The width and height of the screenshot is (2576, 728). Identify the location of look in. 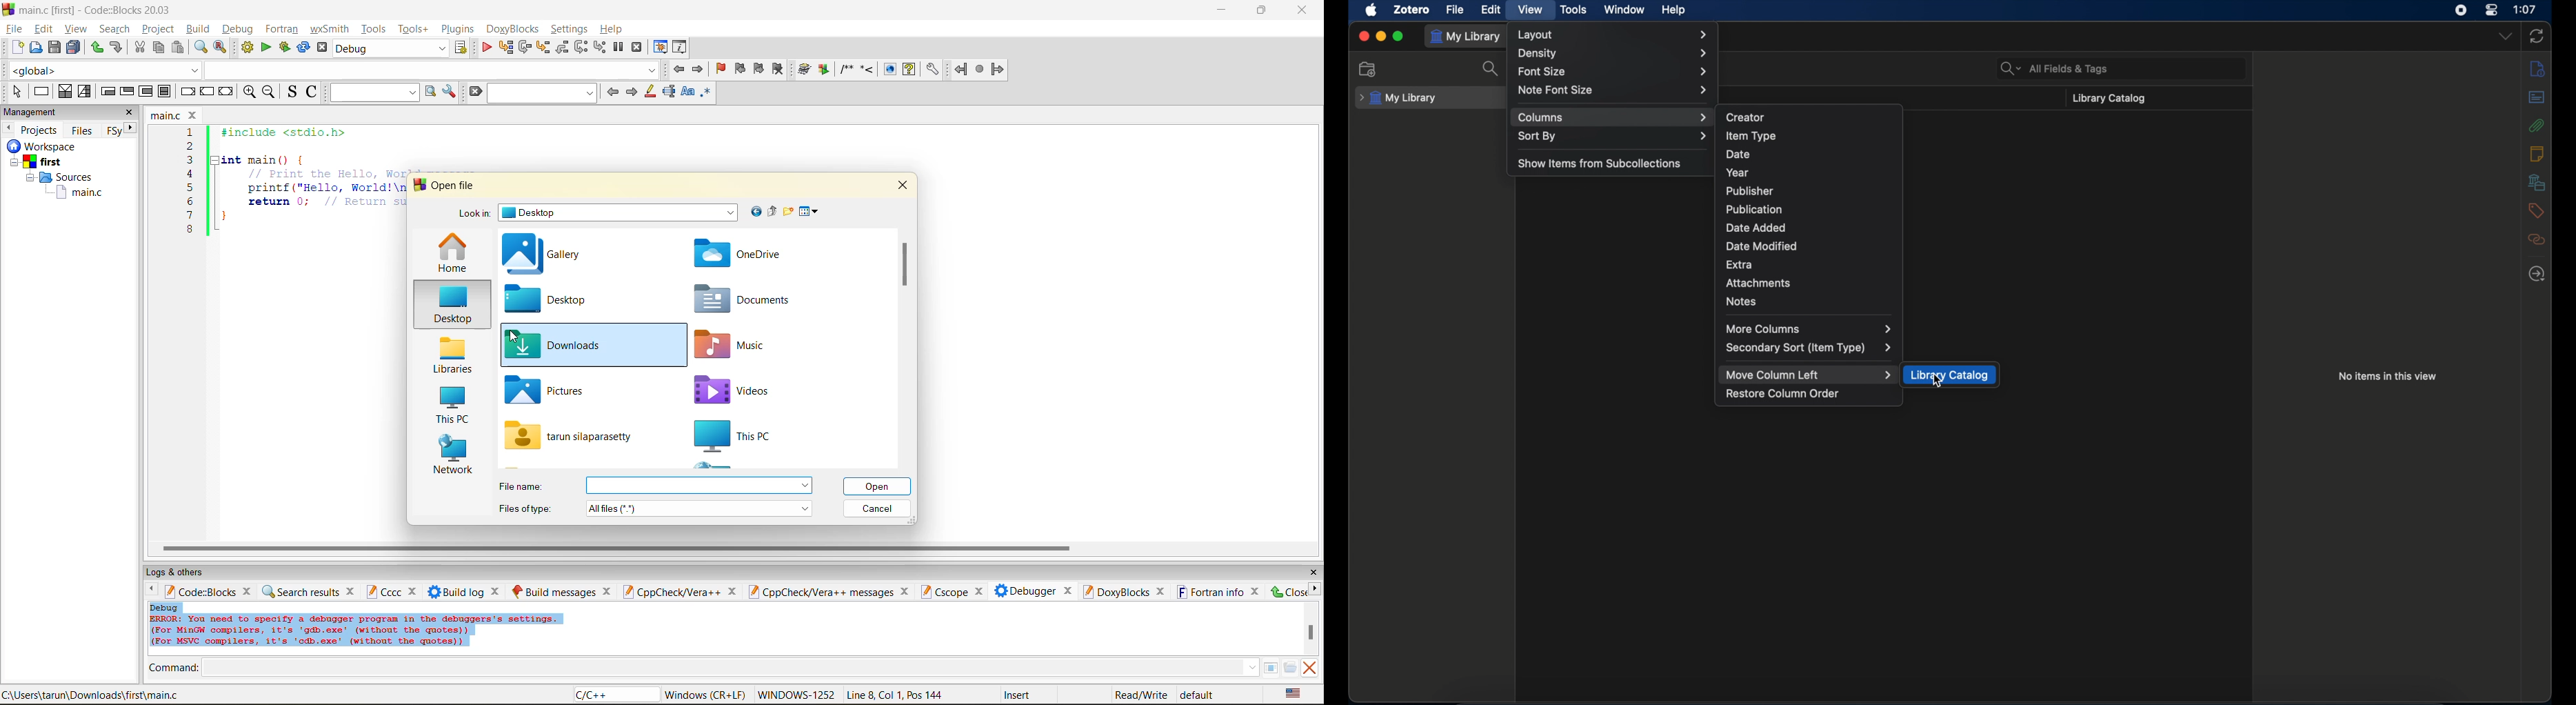
(474, 215).